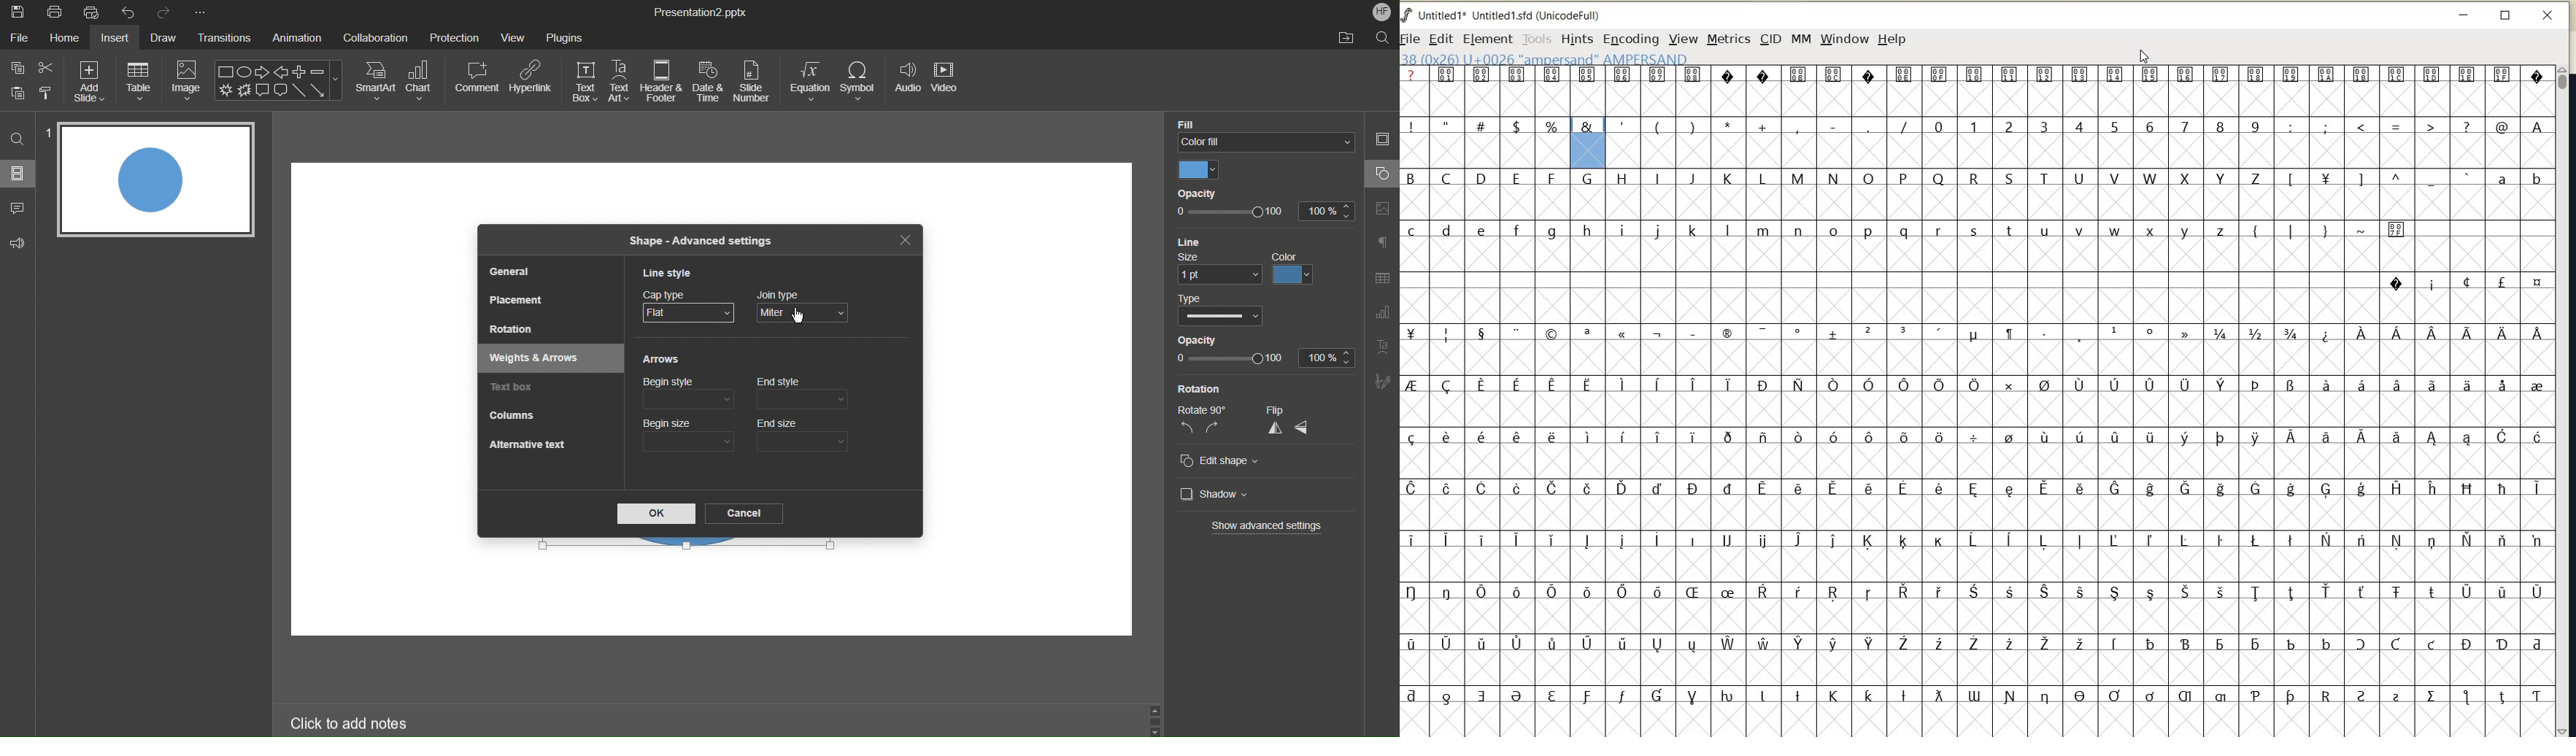 This screenshot has height=756, width=2576. I want to click on Image Settings, so click(1384, 207).